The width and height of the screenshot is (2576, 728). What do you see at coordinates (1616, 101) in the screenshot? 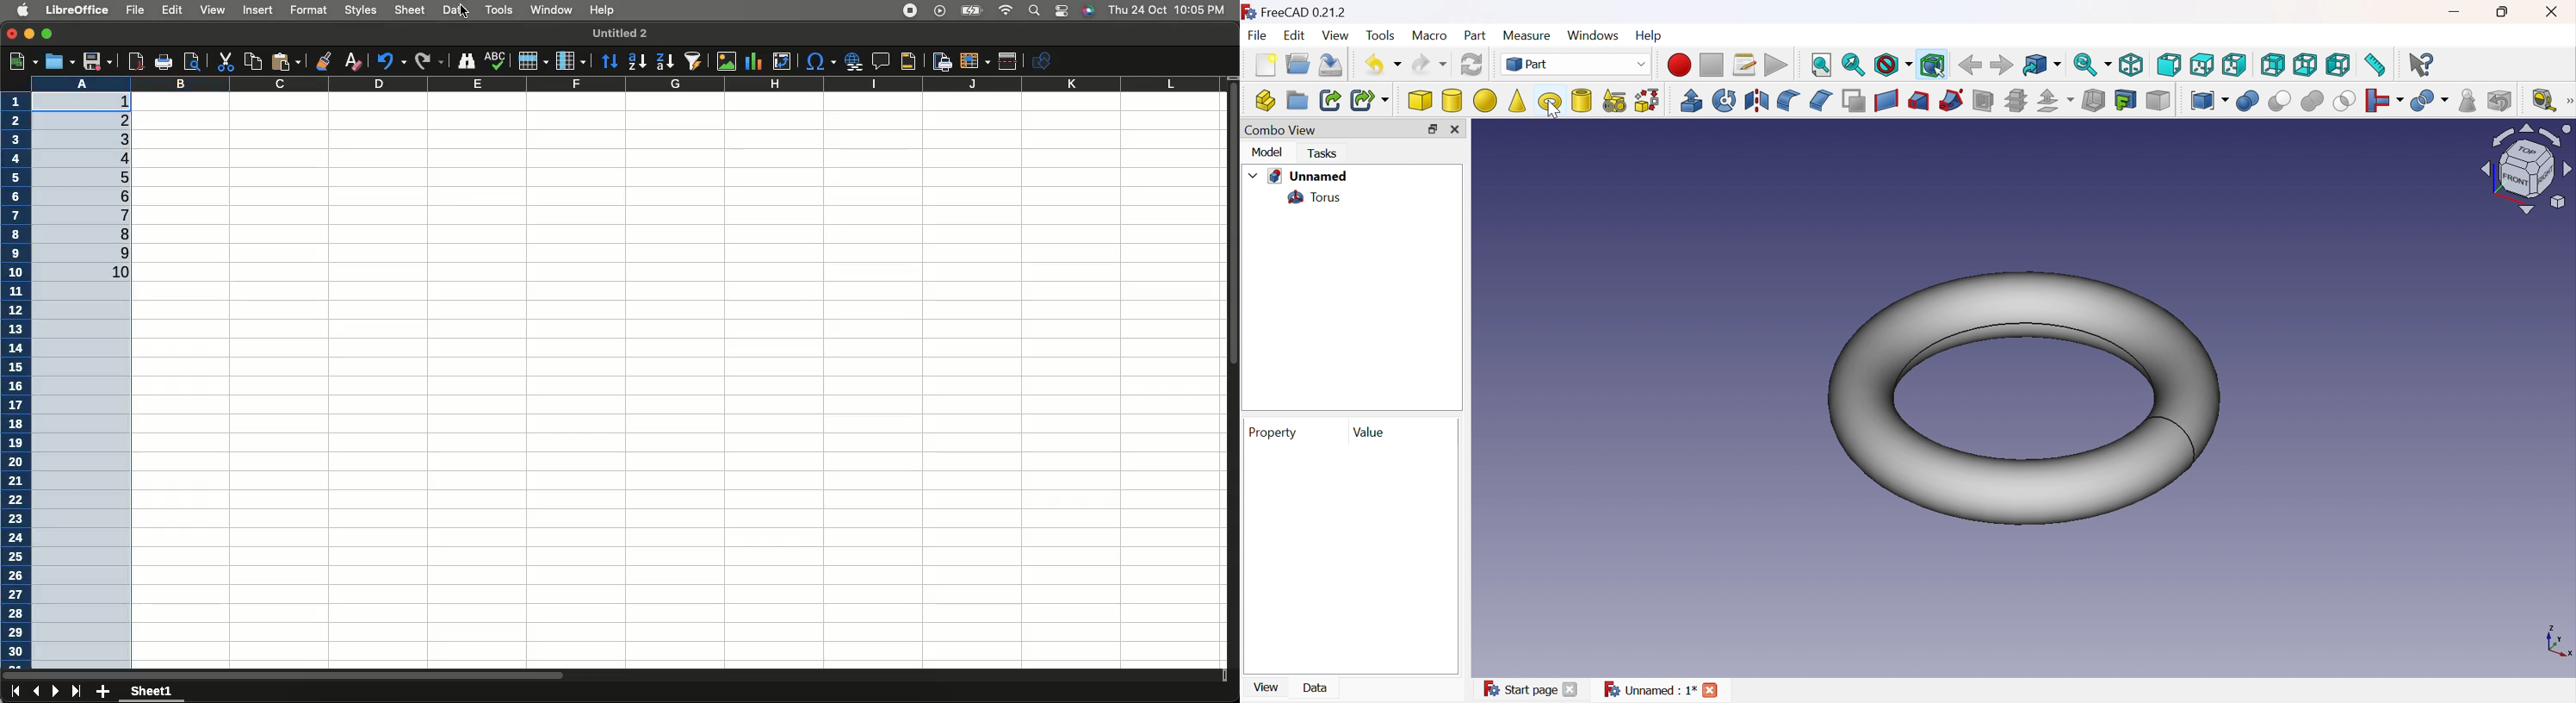
I see `Create primitives` at bounding box center [1616, 101].